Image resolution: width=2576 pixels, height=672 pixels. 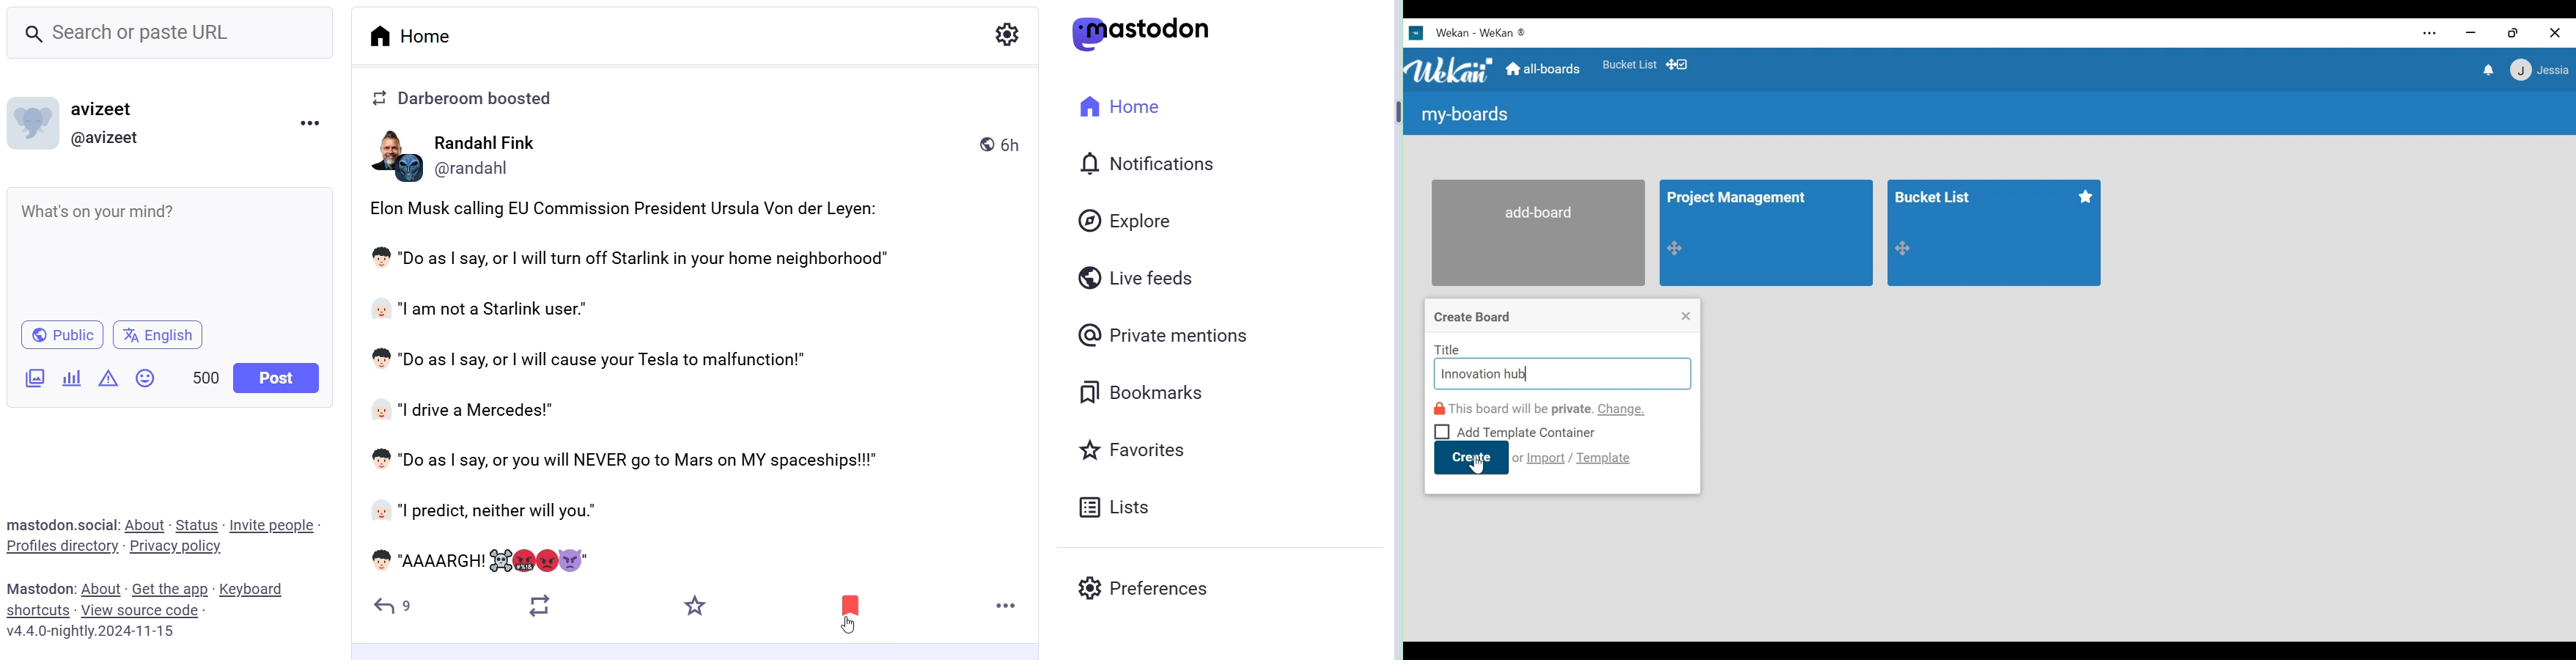 I want to click on Change Language, so click(x=158, y=336).